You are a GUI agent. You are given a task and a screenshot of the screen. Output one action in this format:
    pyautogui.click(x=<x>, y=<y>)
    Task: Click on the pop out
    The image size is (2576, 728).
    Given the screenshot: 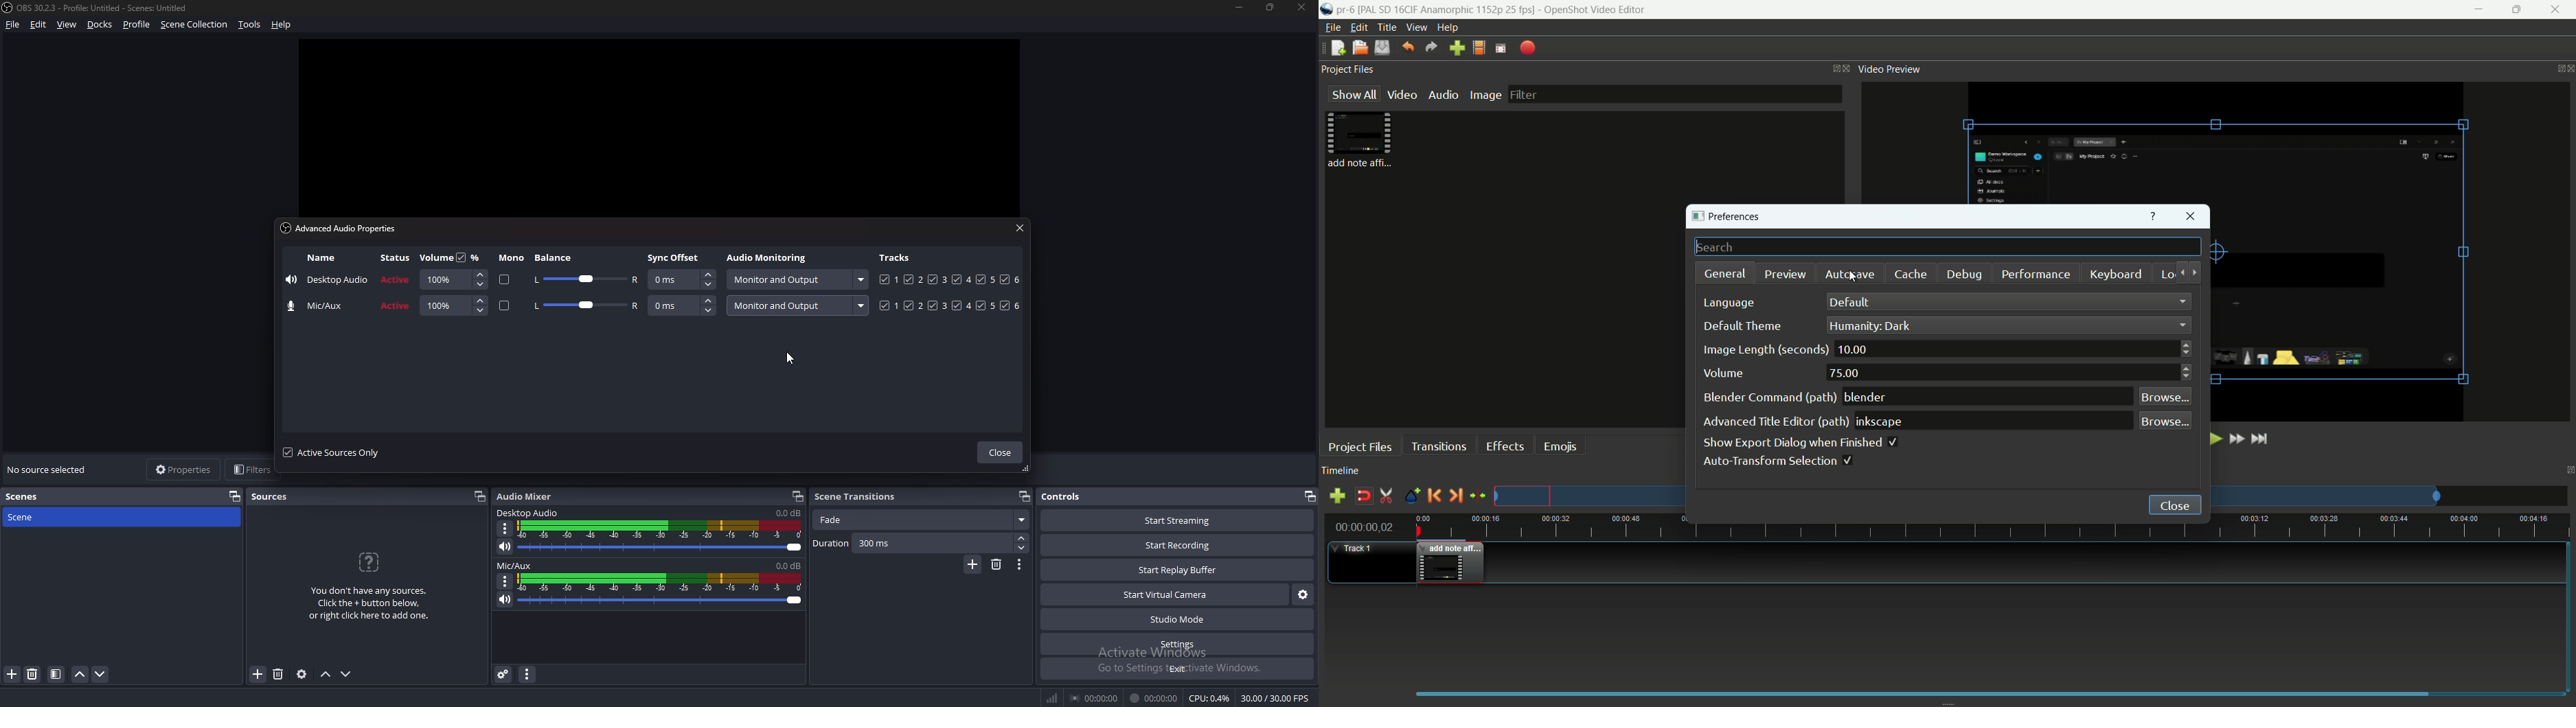 What is the action you would take?
    pyautogui.click(x=234, y=496)
    